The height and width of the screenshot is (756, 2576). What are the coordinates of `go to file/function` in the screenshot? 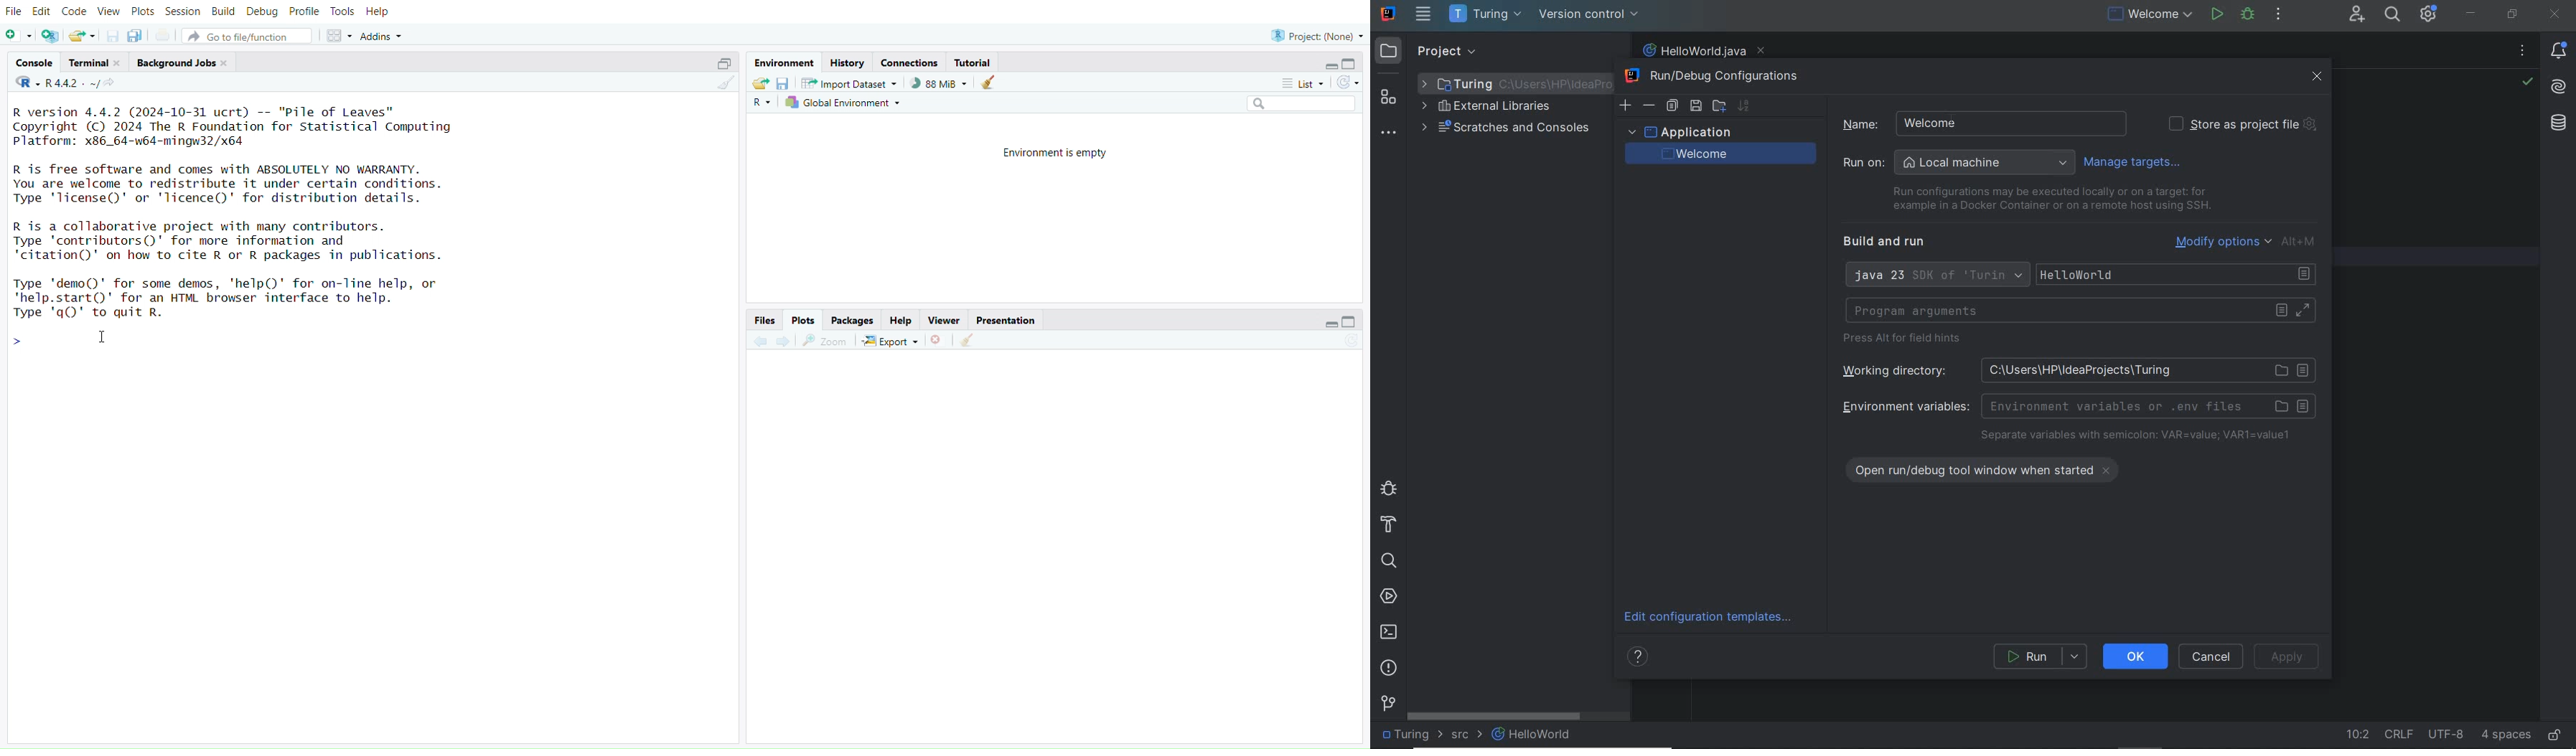 It's located at (248, 37).